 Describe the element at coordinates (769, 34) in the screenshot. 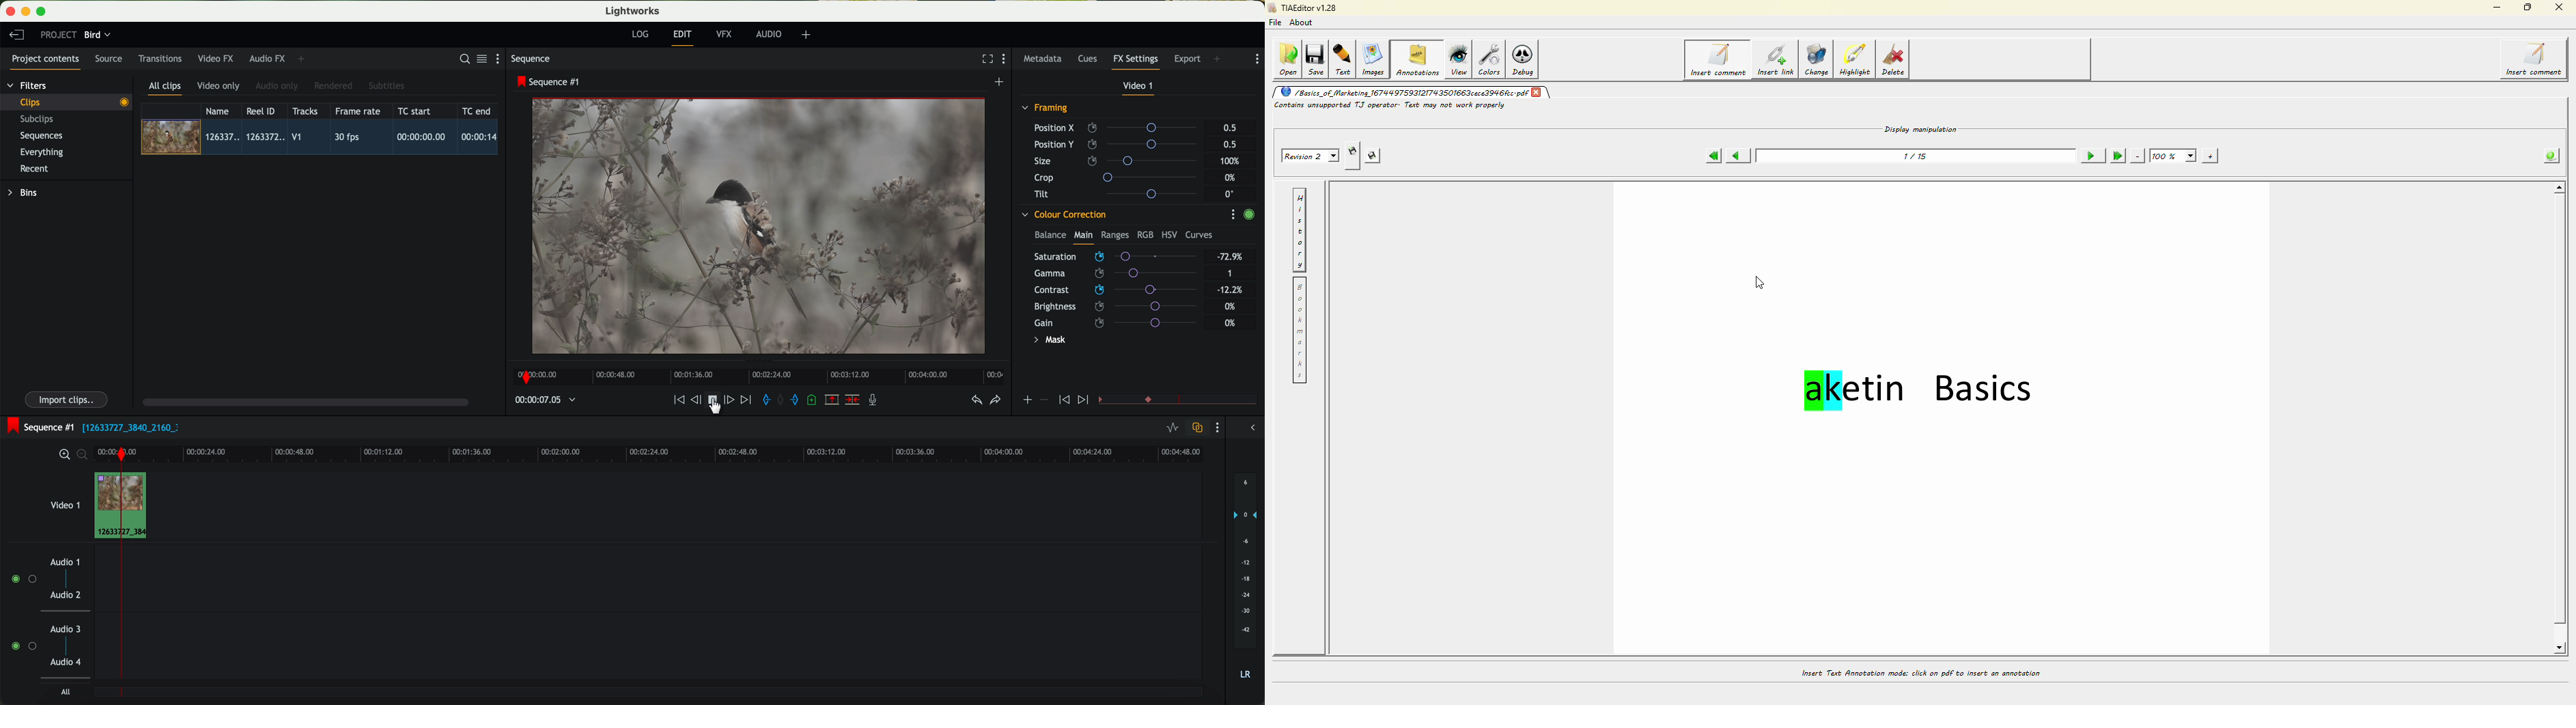

I see `audio` at that location.